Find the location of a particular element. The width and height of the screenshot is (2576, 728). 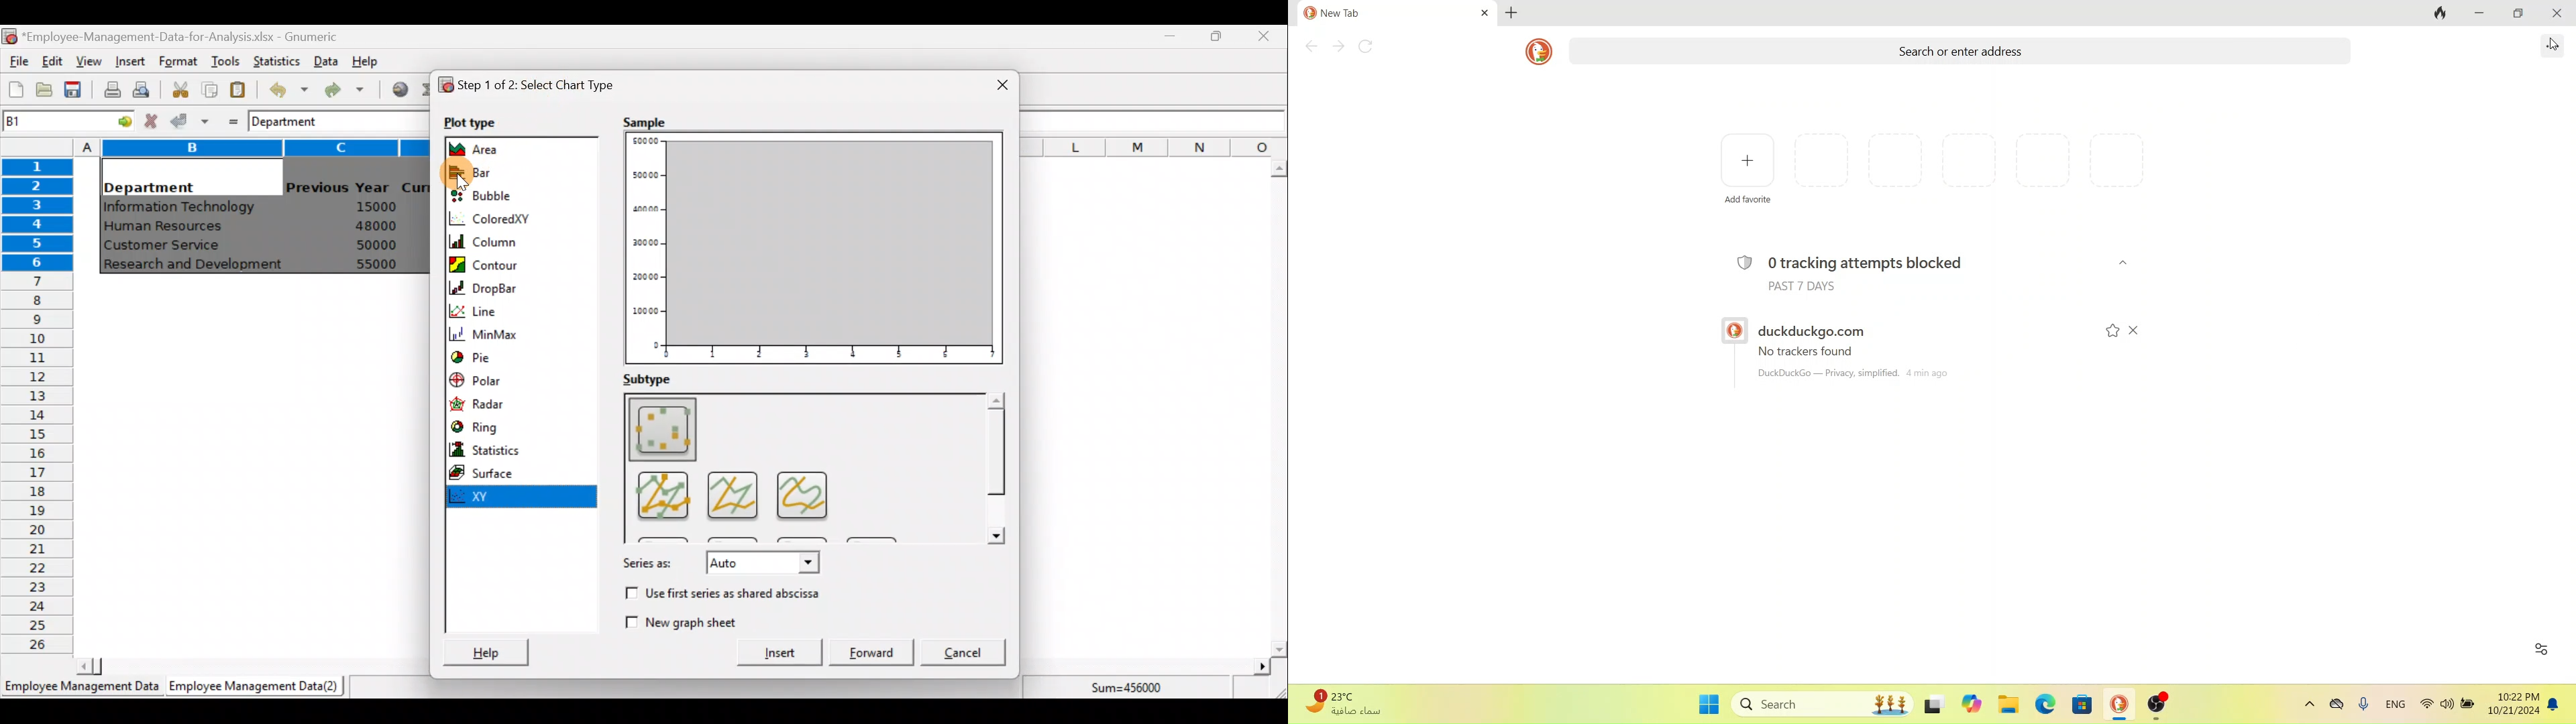

start is located at coordinates (1710, 705).